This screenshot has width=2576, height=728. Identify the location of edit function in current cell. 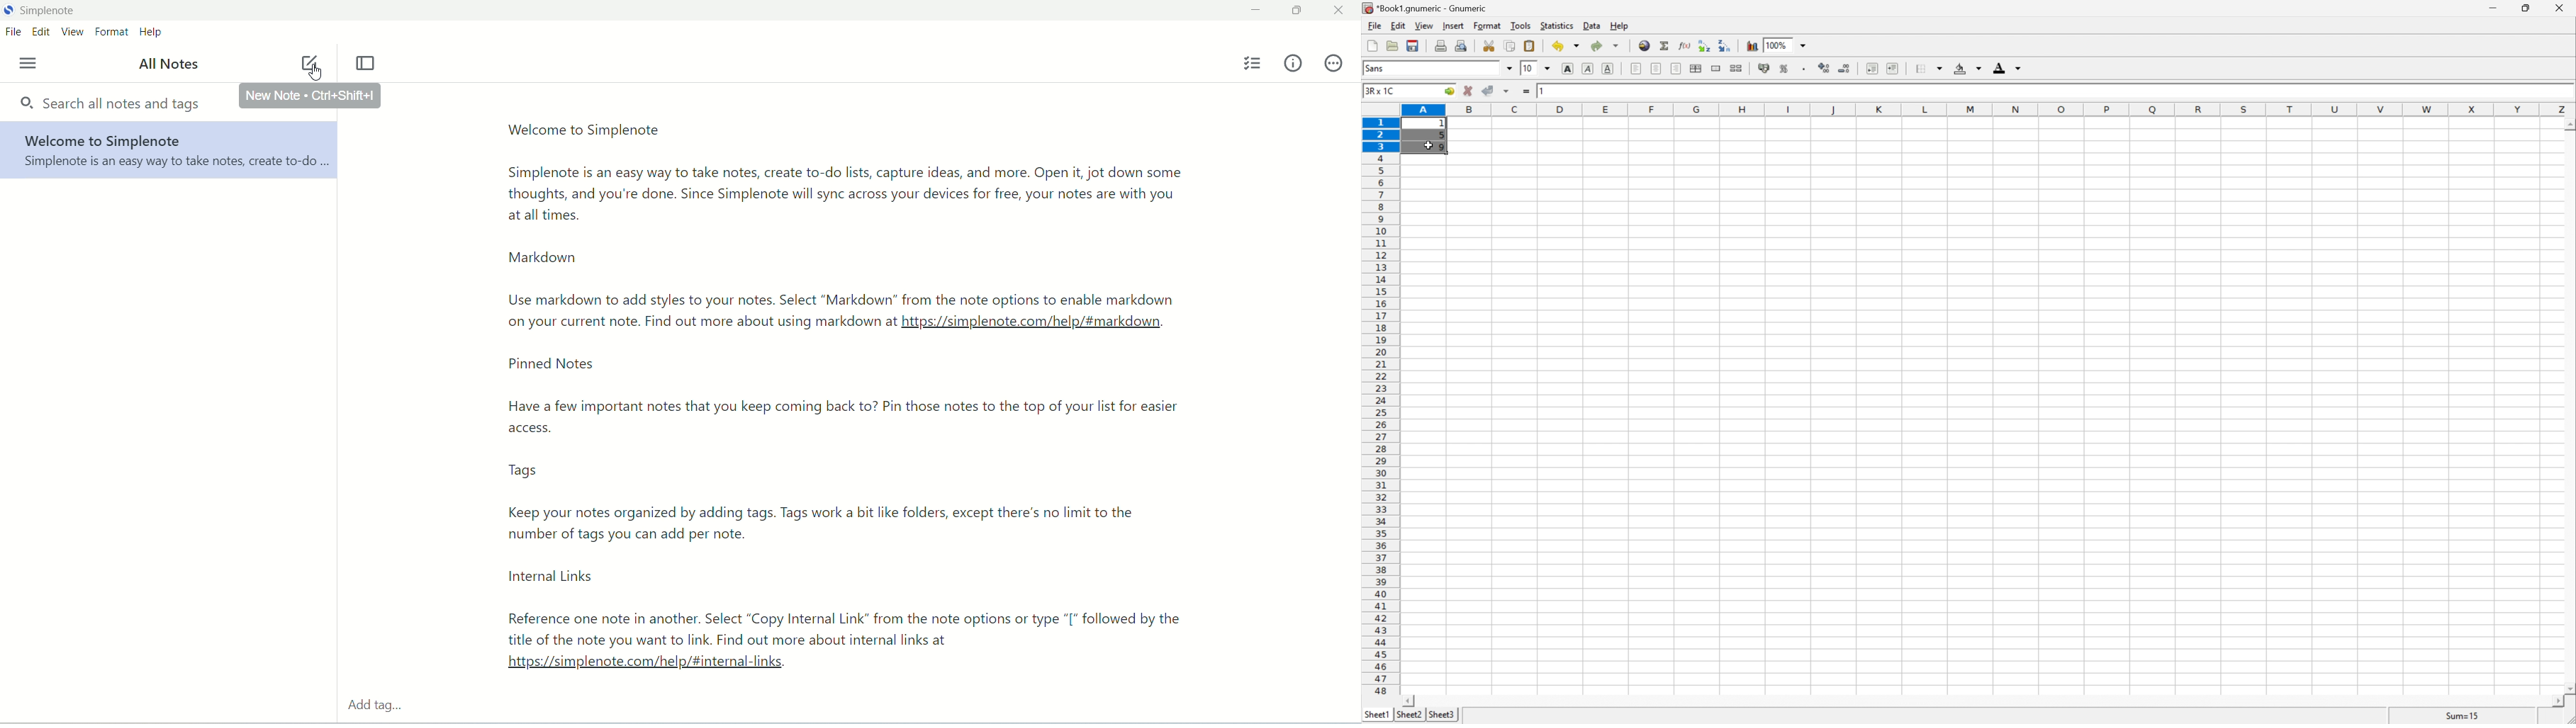
(1685, 45).